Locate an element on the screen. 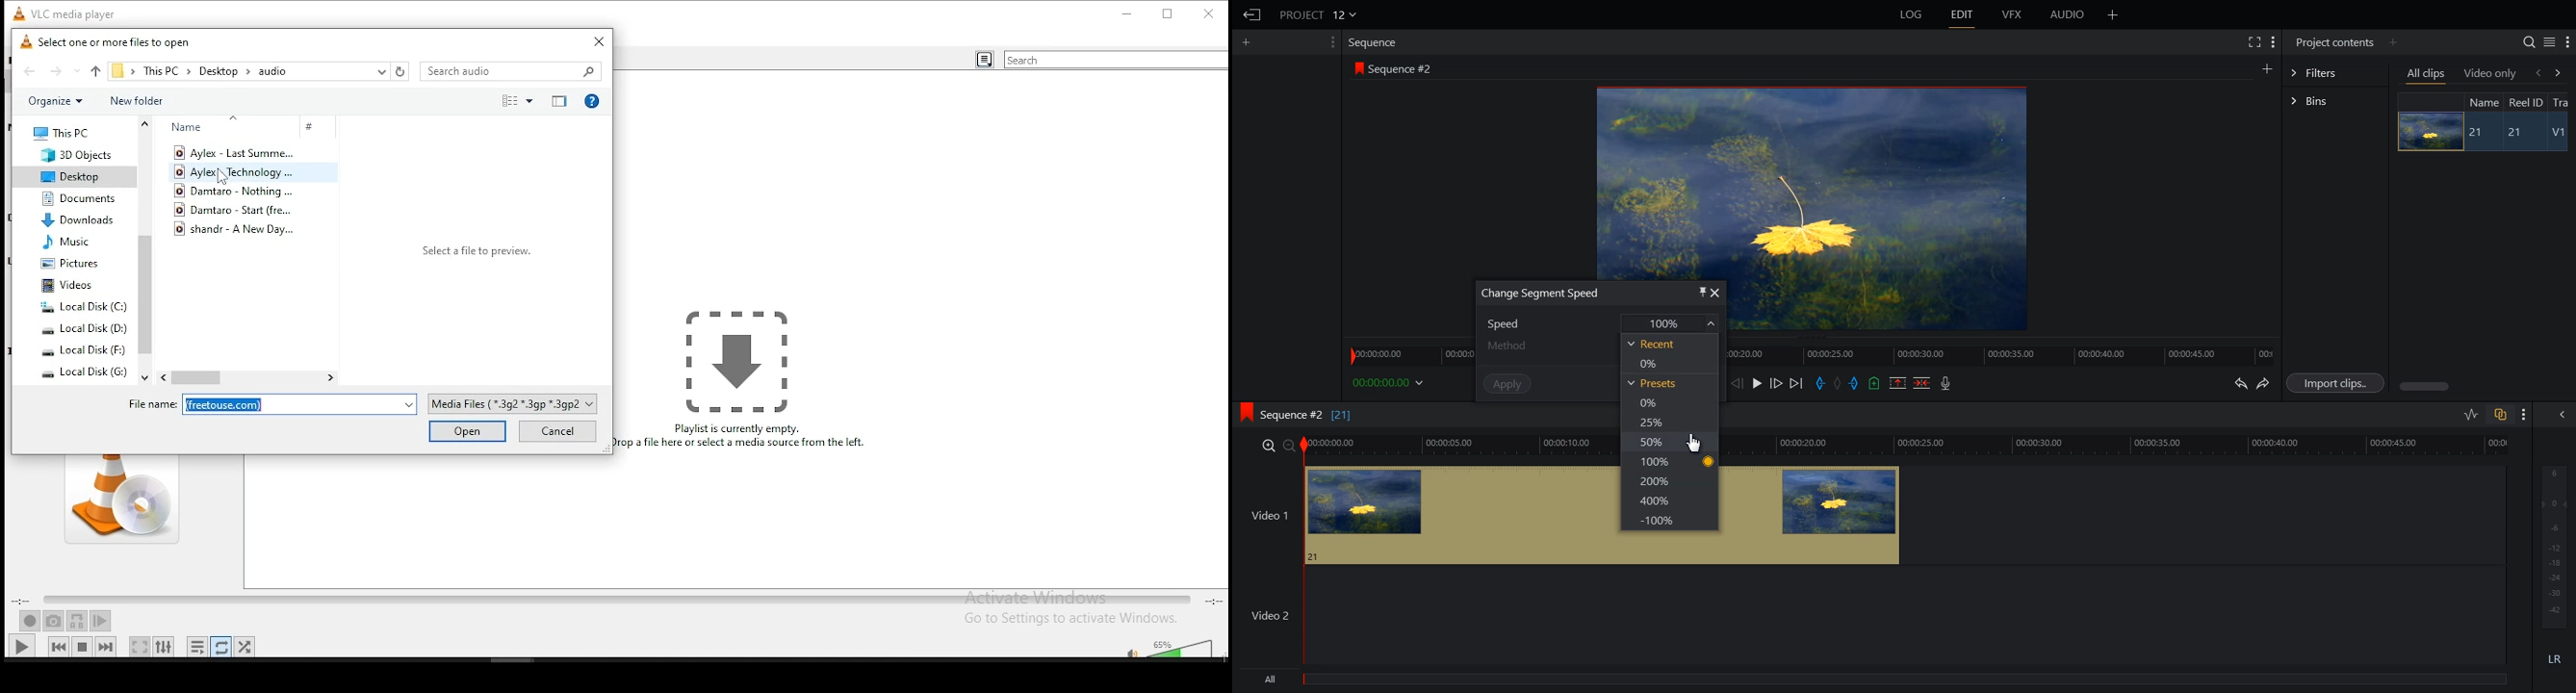 Image resolution: width=2576 pixels, height=700 pixels. previous media in the playlist, skips backward when held is located at coordinates (60, 646).